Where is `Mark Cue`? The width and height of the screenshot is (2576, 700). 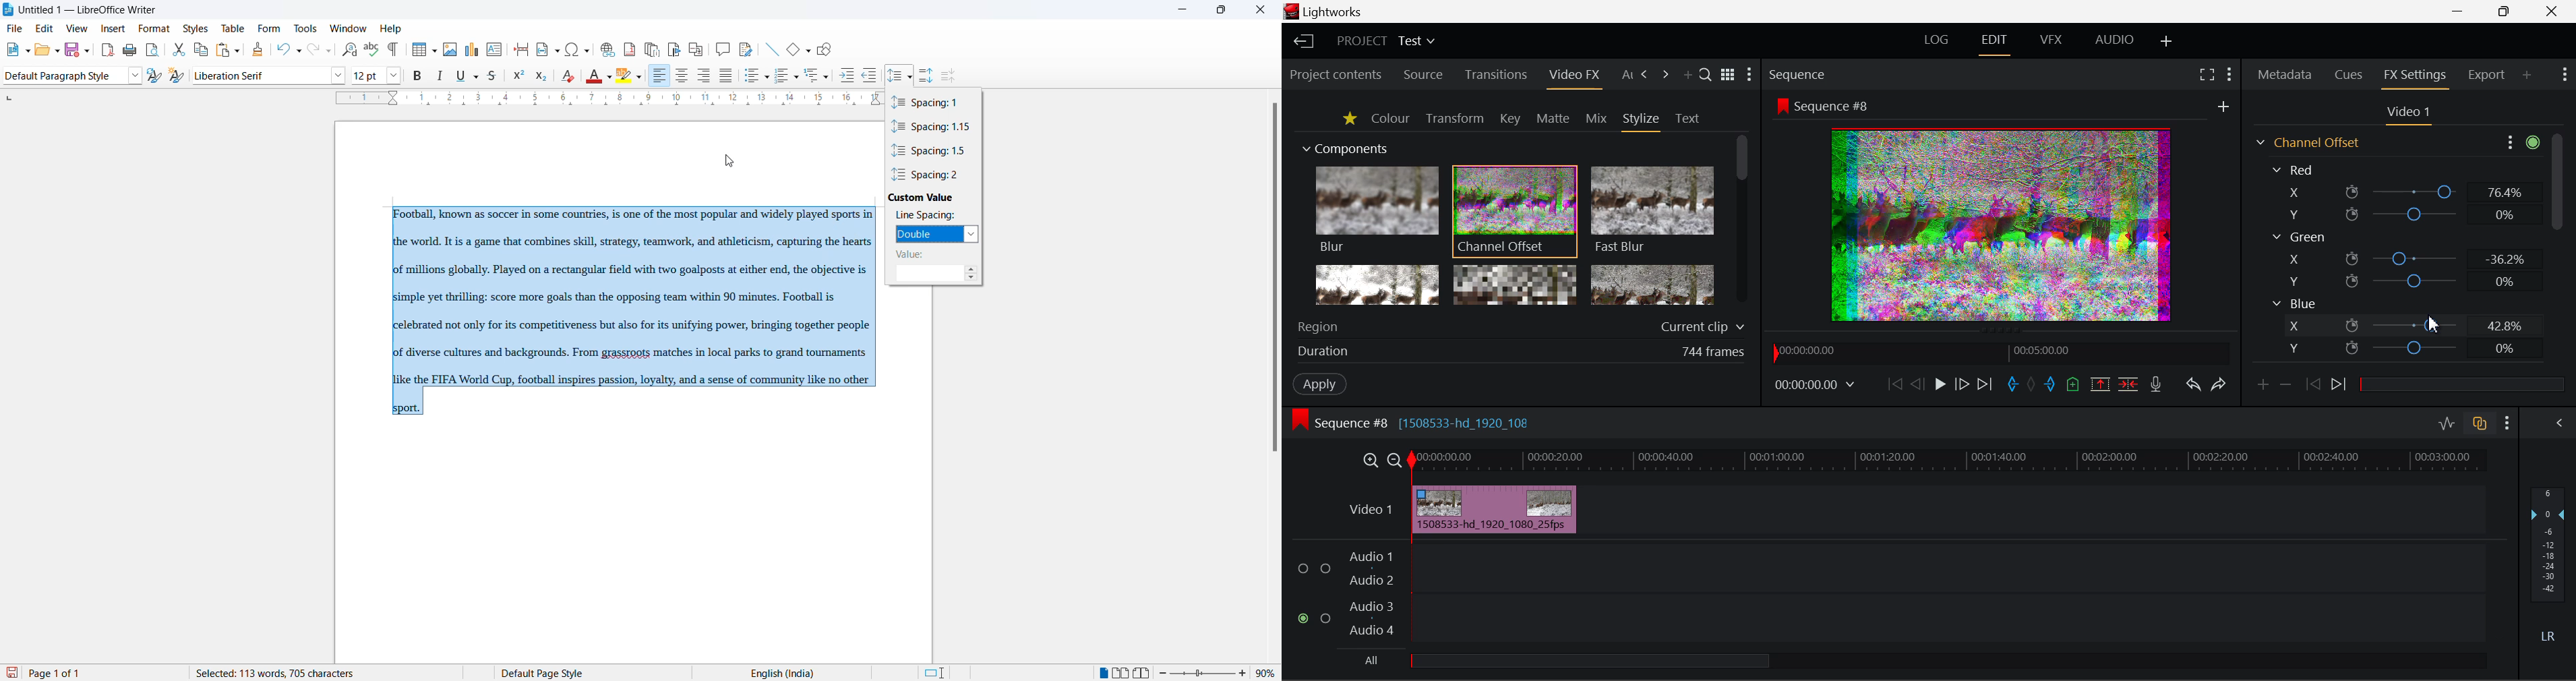
Mark Cue is located at coordinates (2074, 383).